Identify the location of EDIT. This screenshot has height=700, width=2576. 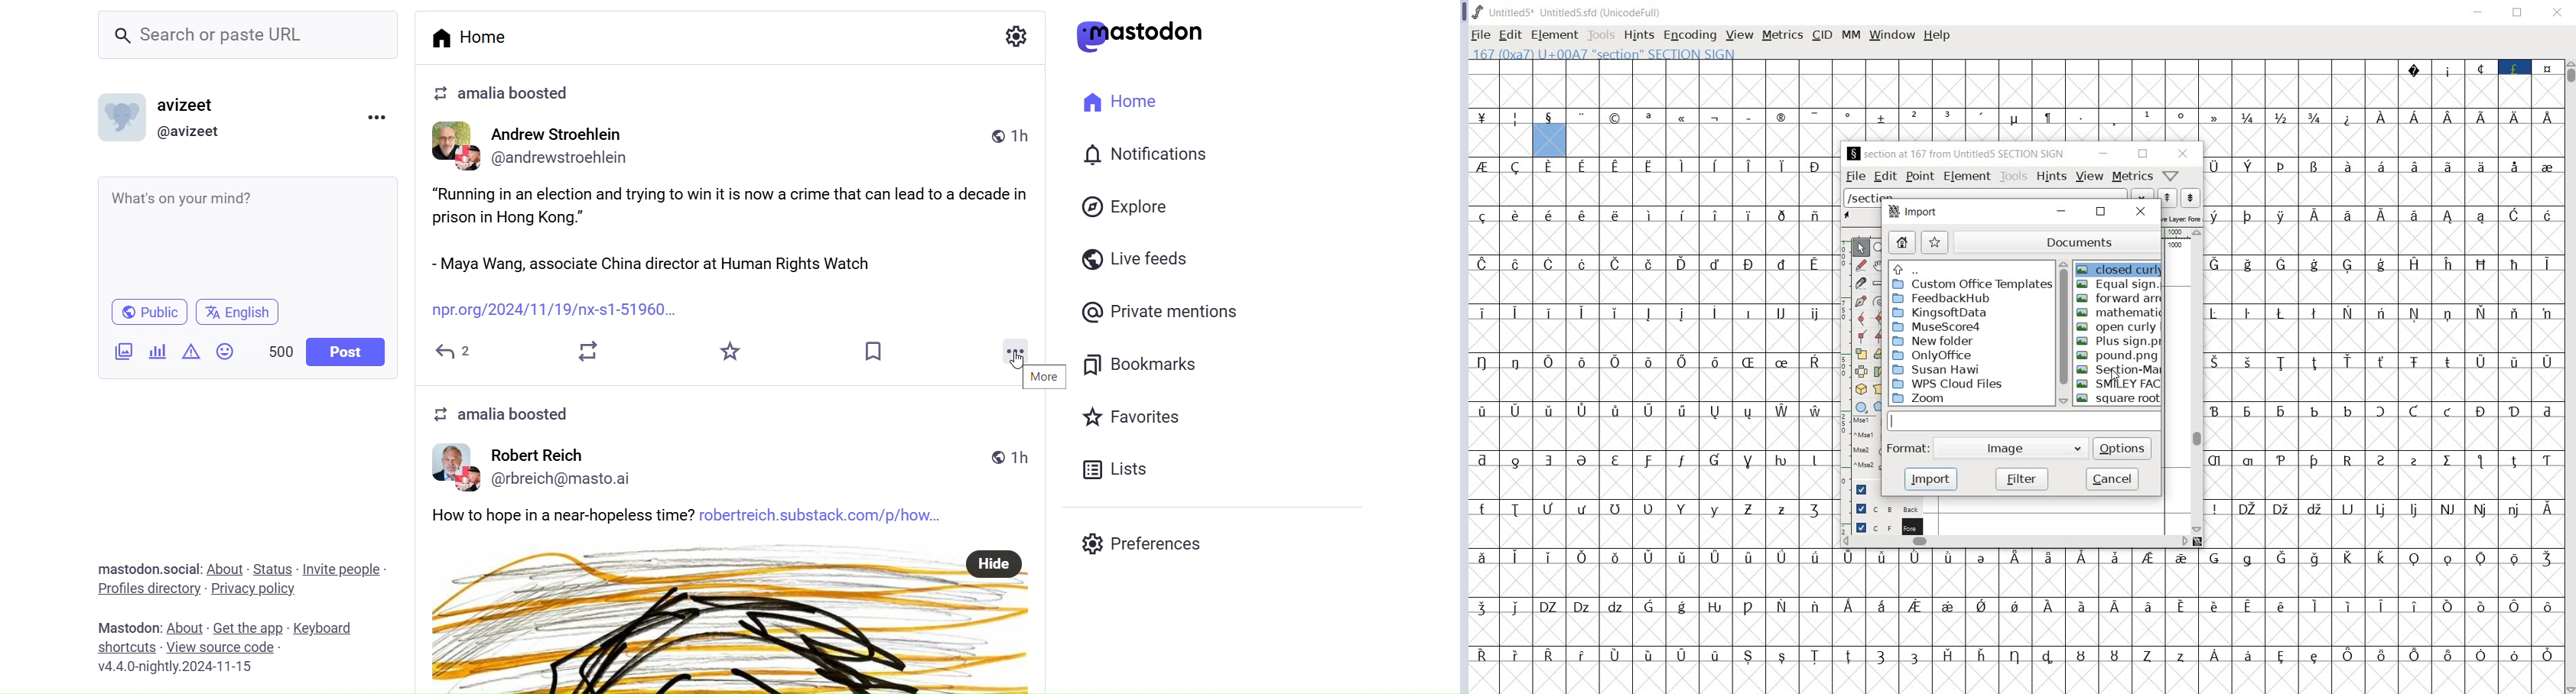
(1510, 36).